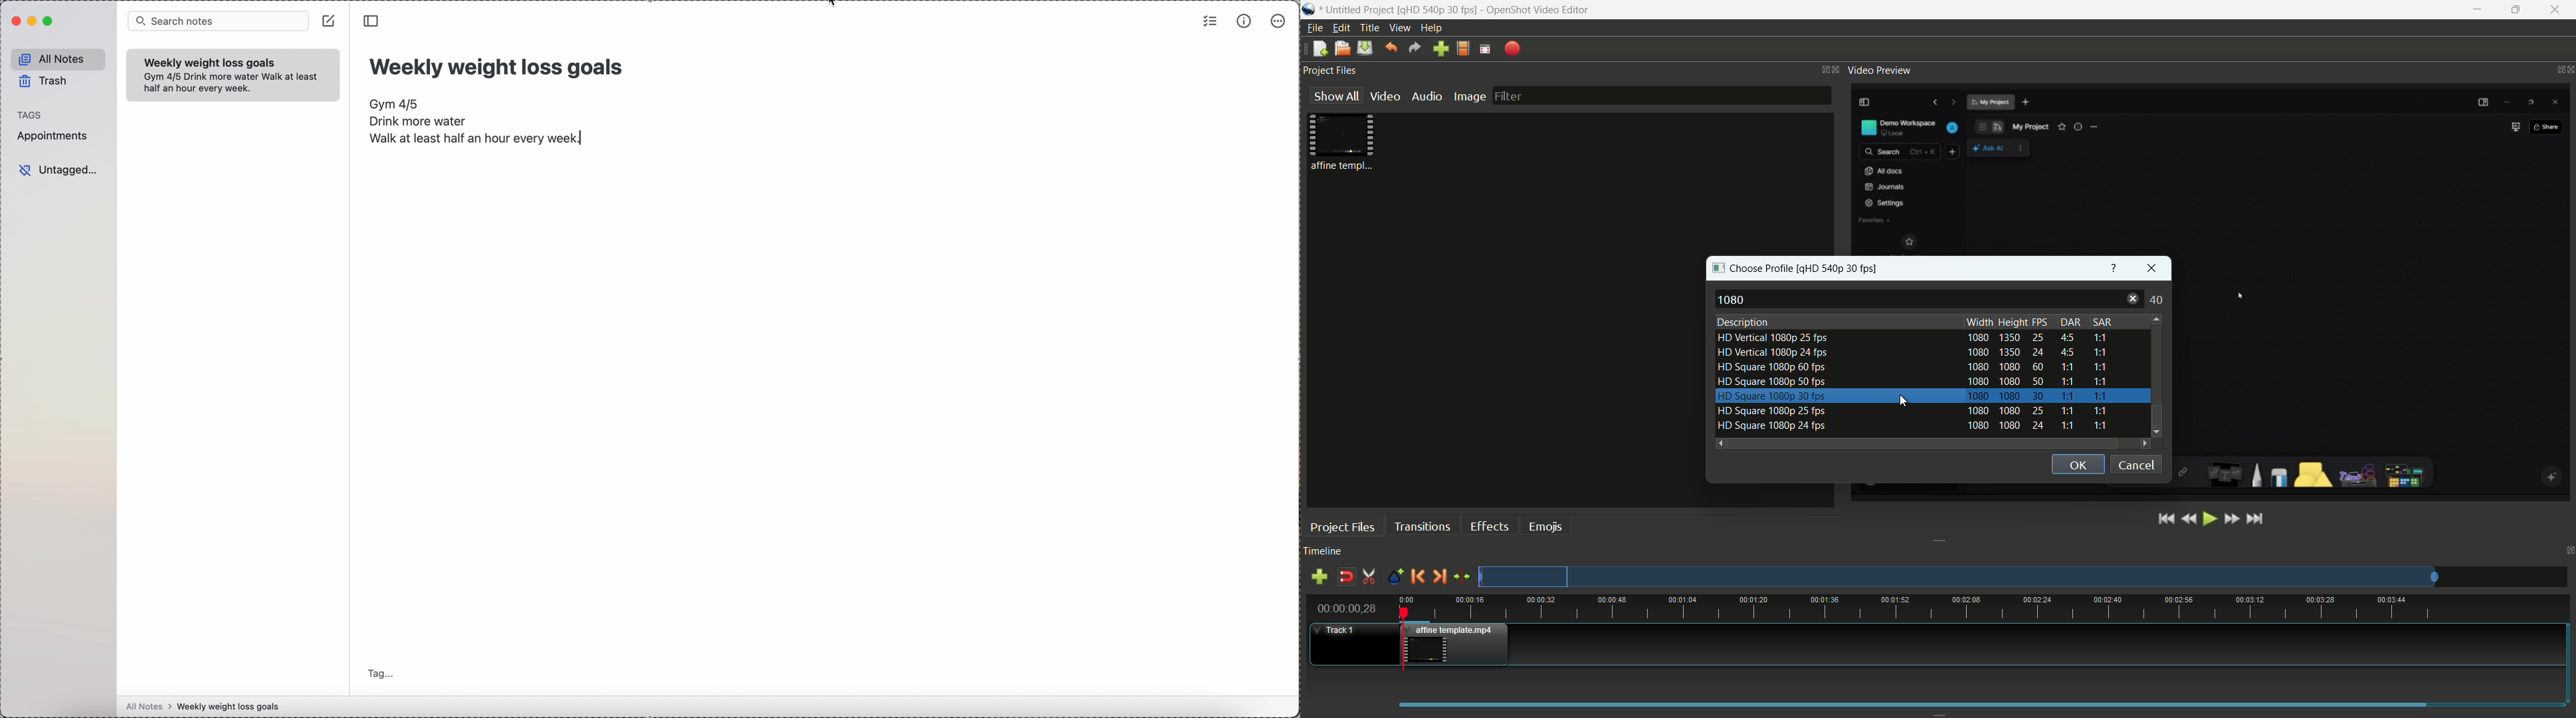 The width and height of the screenshot is (2576, 728). I want to click on preview track, so click(1957, 576).